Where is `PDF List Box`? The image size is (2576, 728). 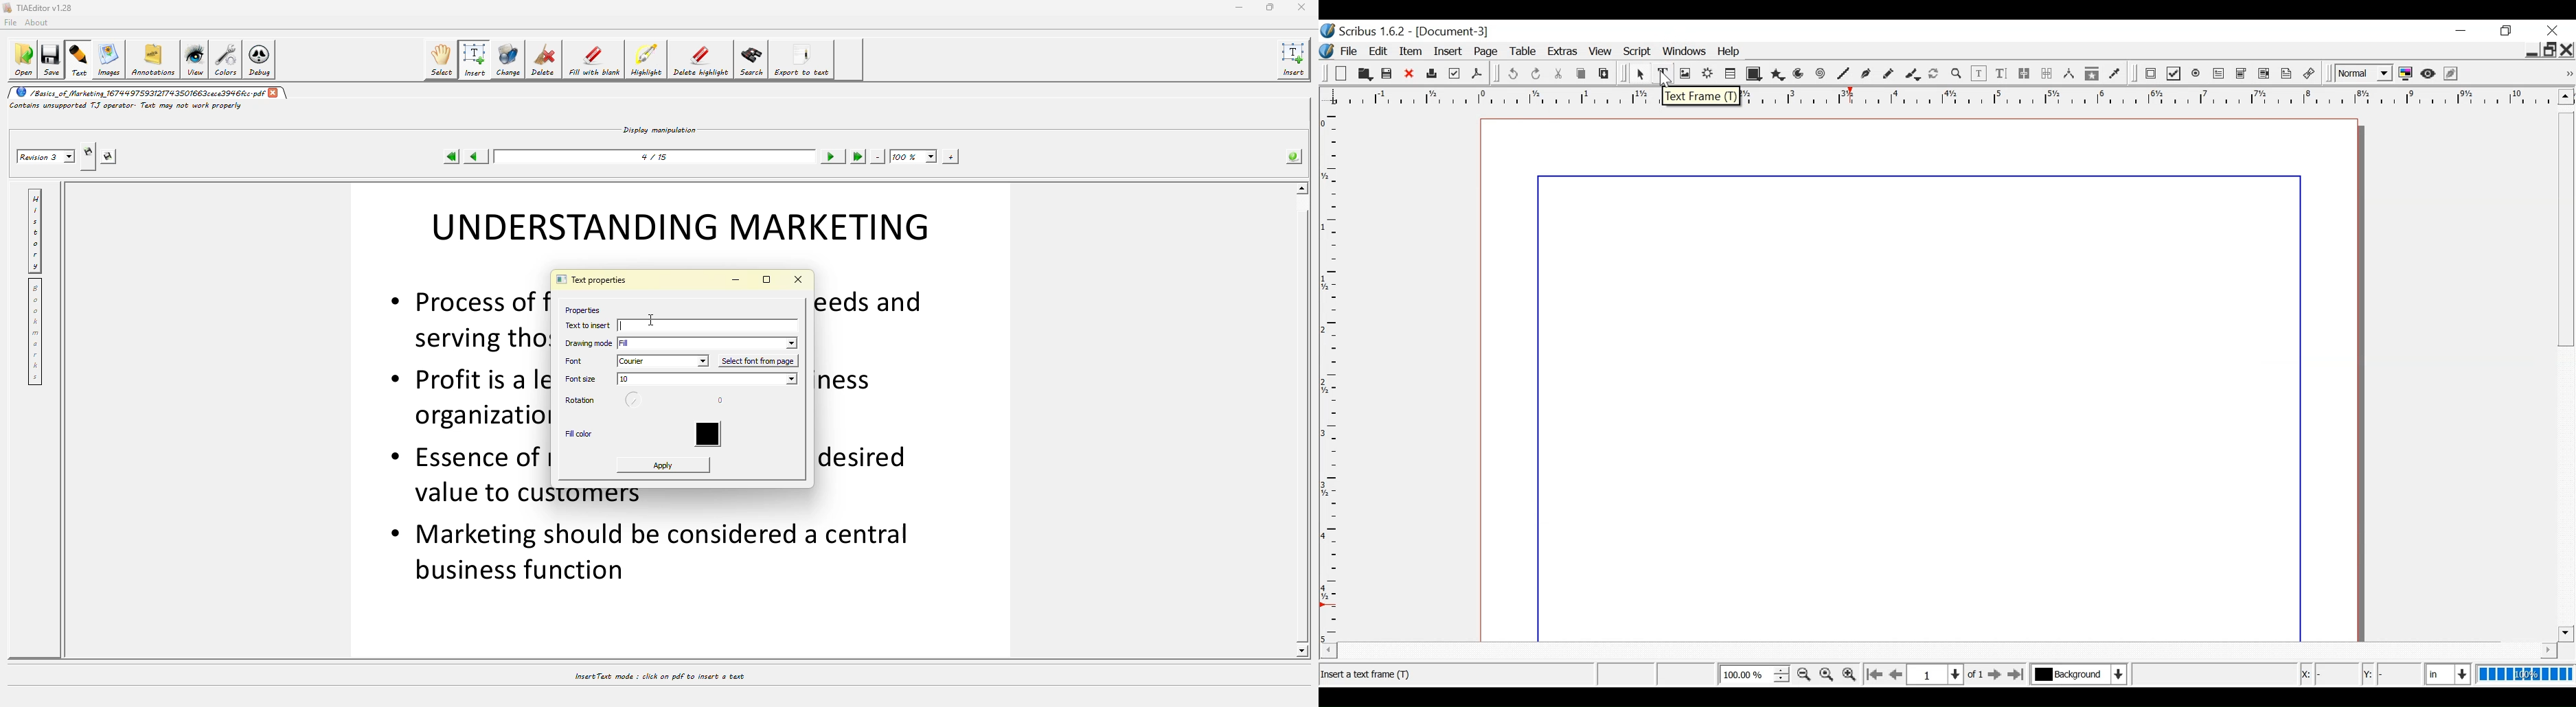
PDF List Box is located at coordinates (2264, 73).